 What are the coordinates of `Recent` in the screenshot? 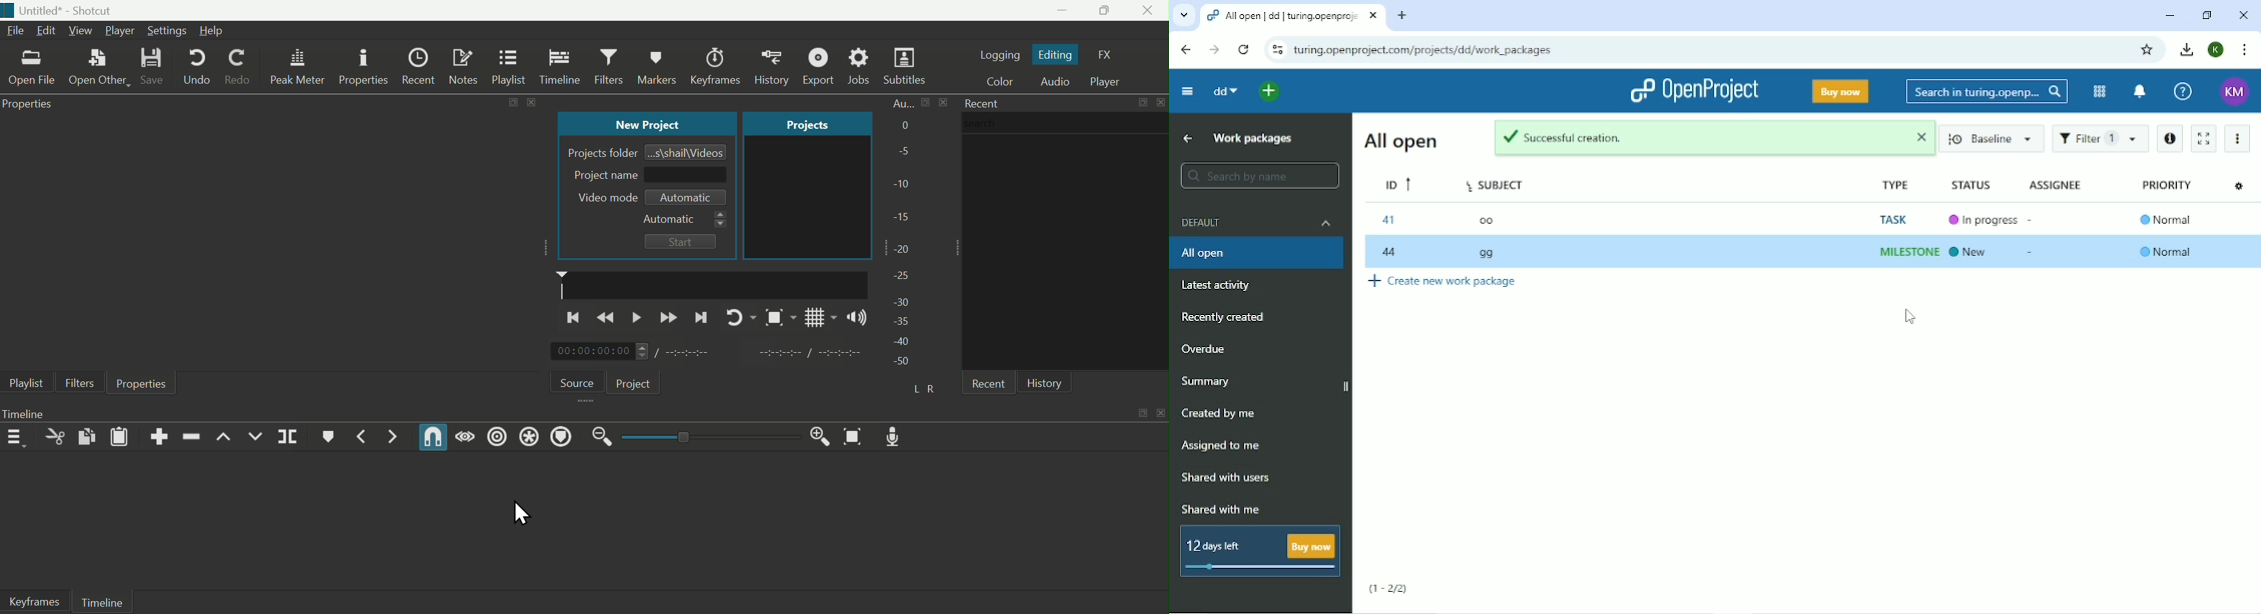 It's located at (981, 103).